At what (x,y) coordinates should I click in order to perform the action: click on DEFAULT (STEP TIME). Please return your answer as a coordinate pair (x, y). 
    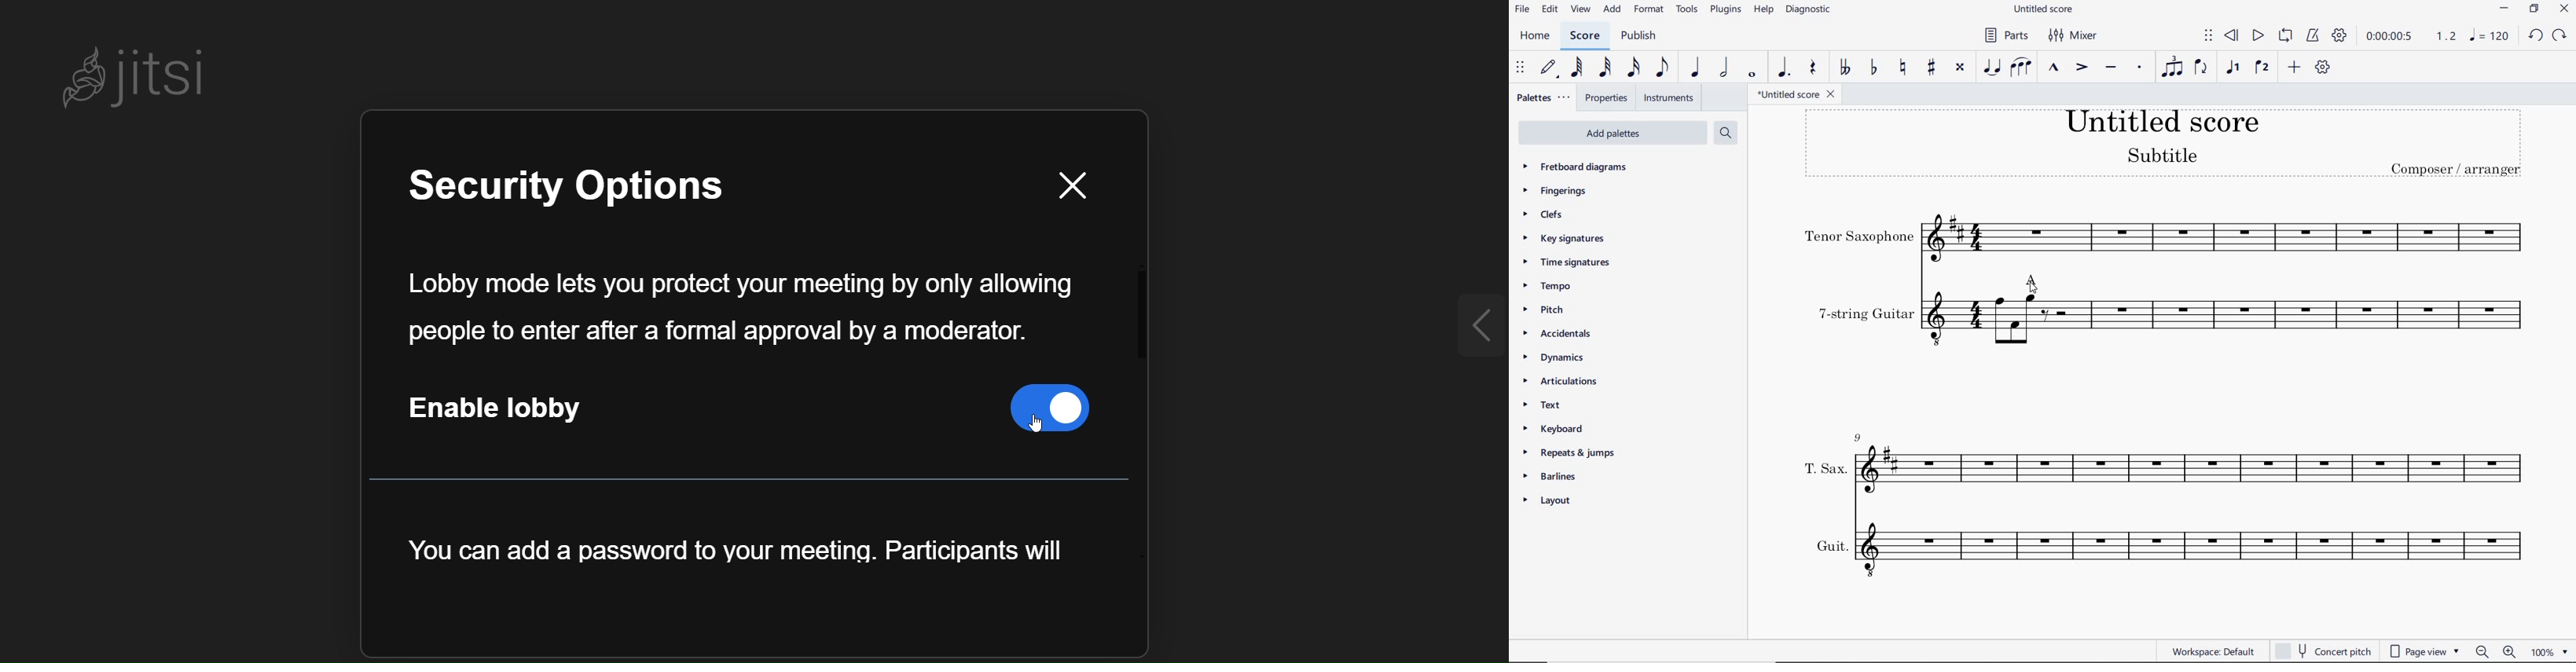
    Looking at the image, I should click on (1549, 69).